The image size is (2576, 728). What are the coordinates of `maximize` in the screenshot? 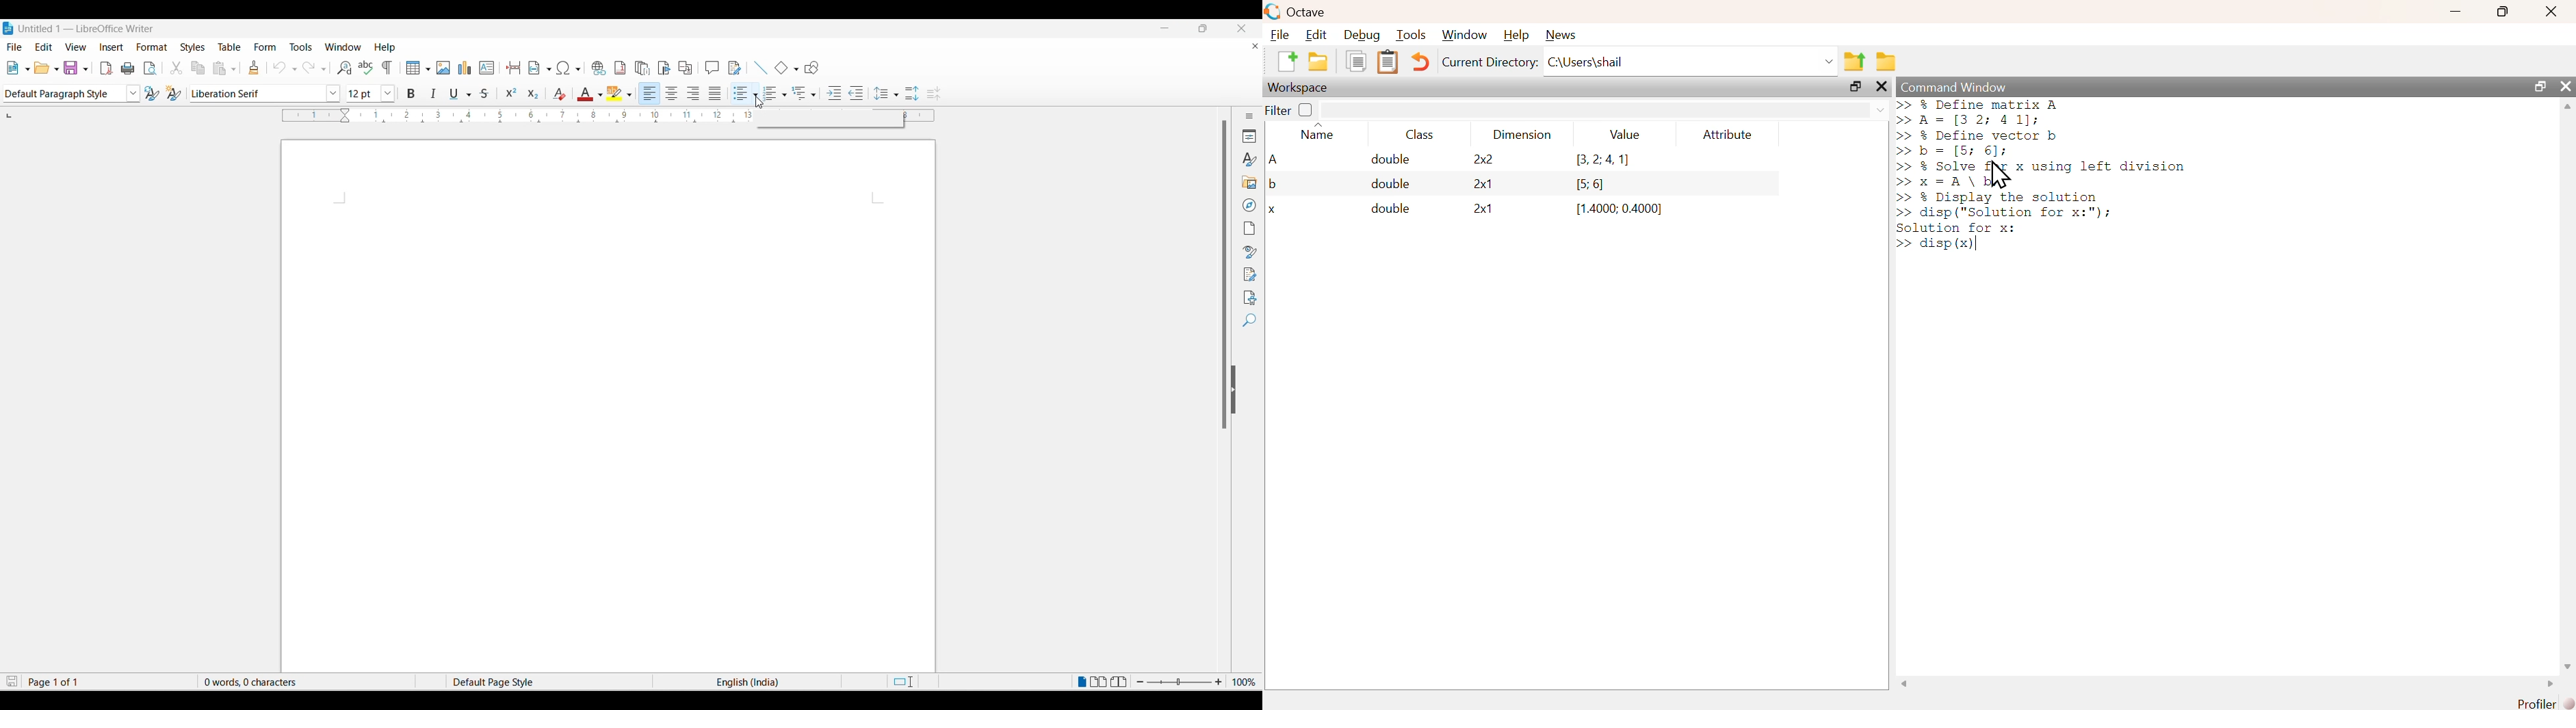 It's located at (2538, 86).